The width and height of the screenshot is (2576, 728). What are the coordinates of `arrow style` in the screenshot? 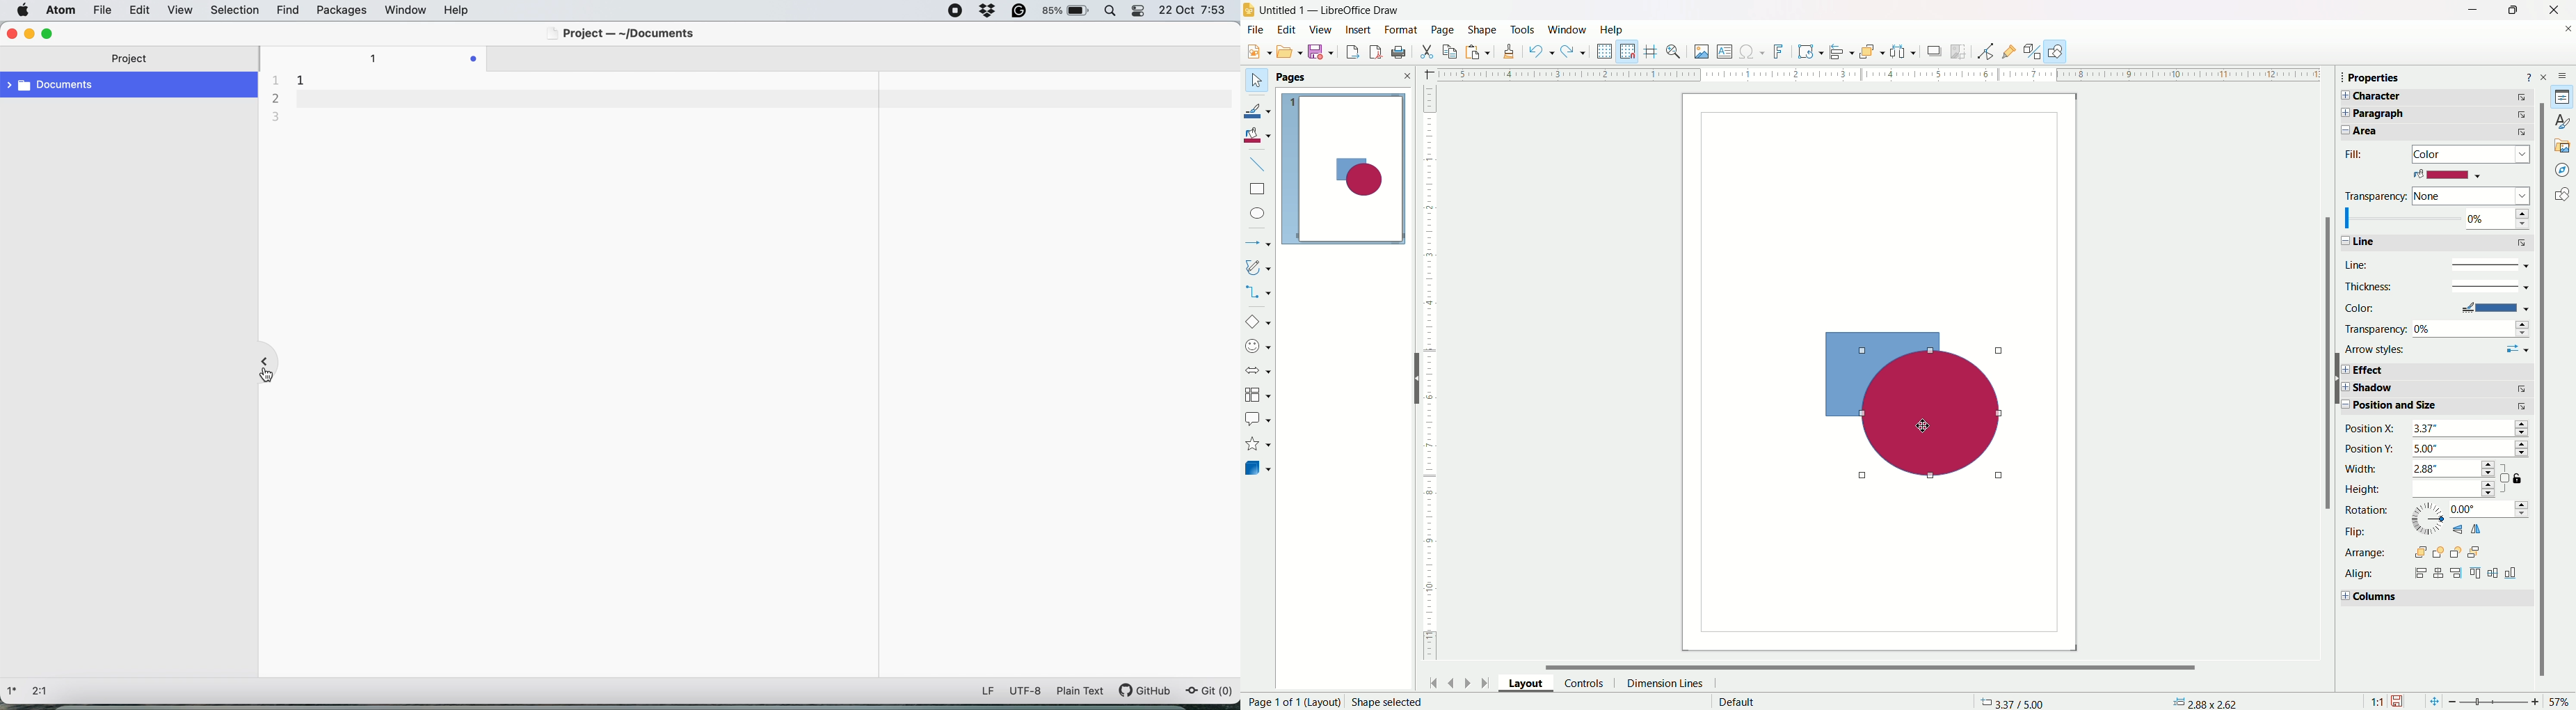 It's located at (2438, 350).